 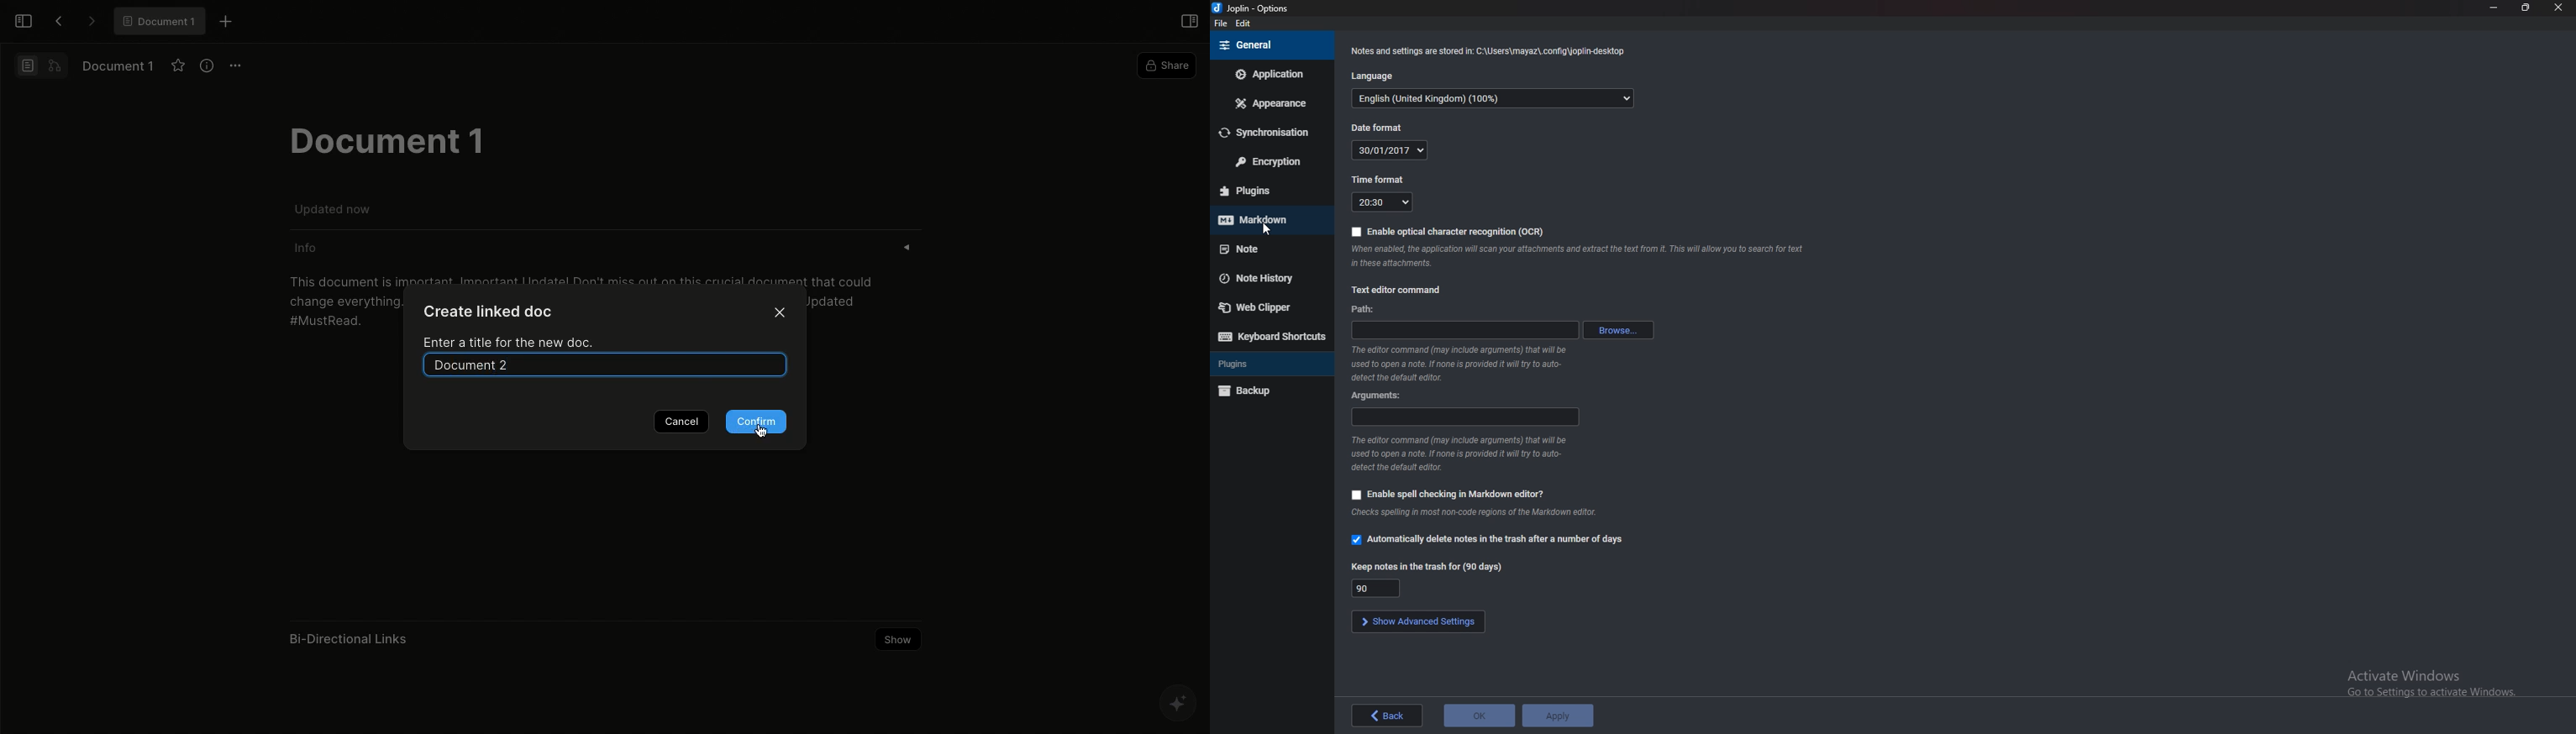 What do you see at coordinates (612, 363) in the screenshot?
I see `Document 2` at bounding box center [612, 363].